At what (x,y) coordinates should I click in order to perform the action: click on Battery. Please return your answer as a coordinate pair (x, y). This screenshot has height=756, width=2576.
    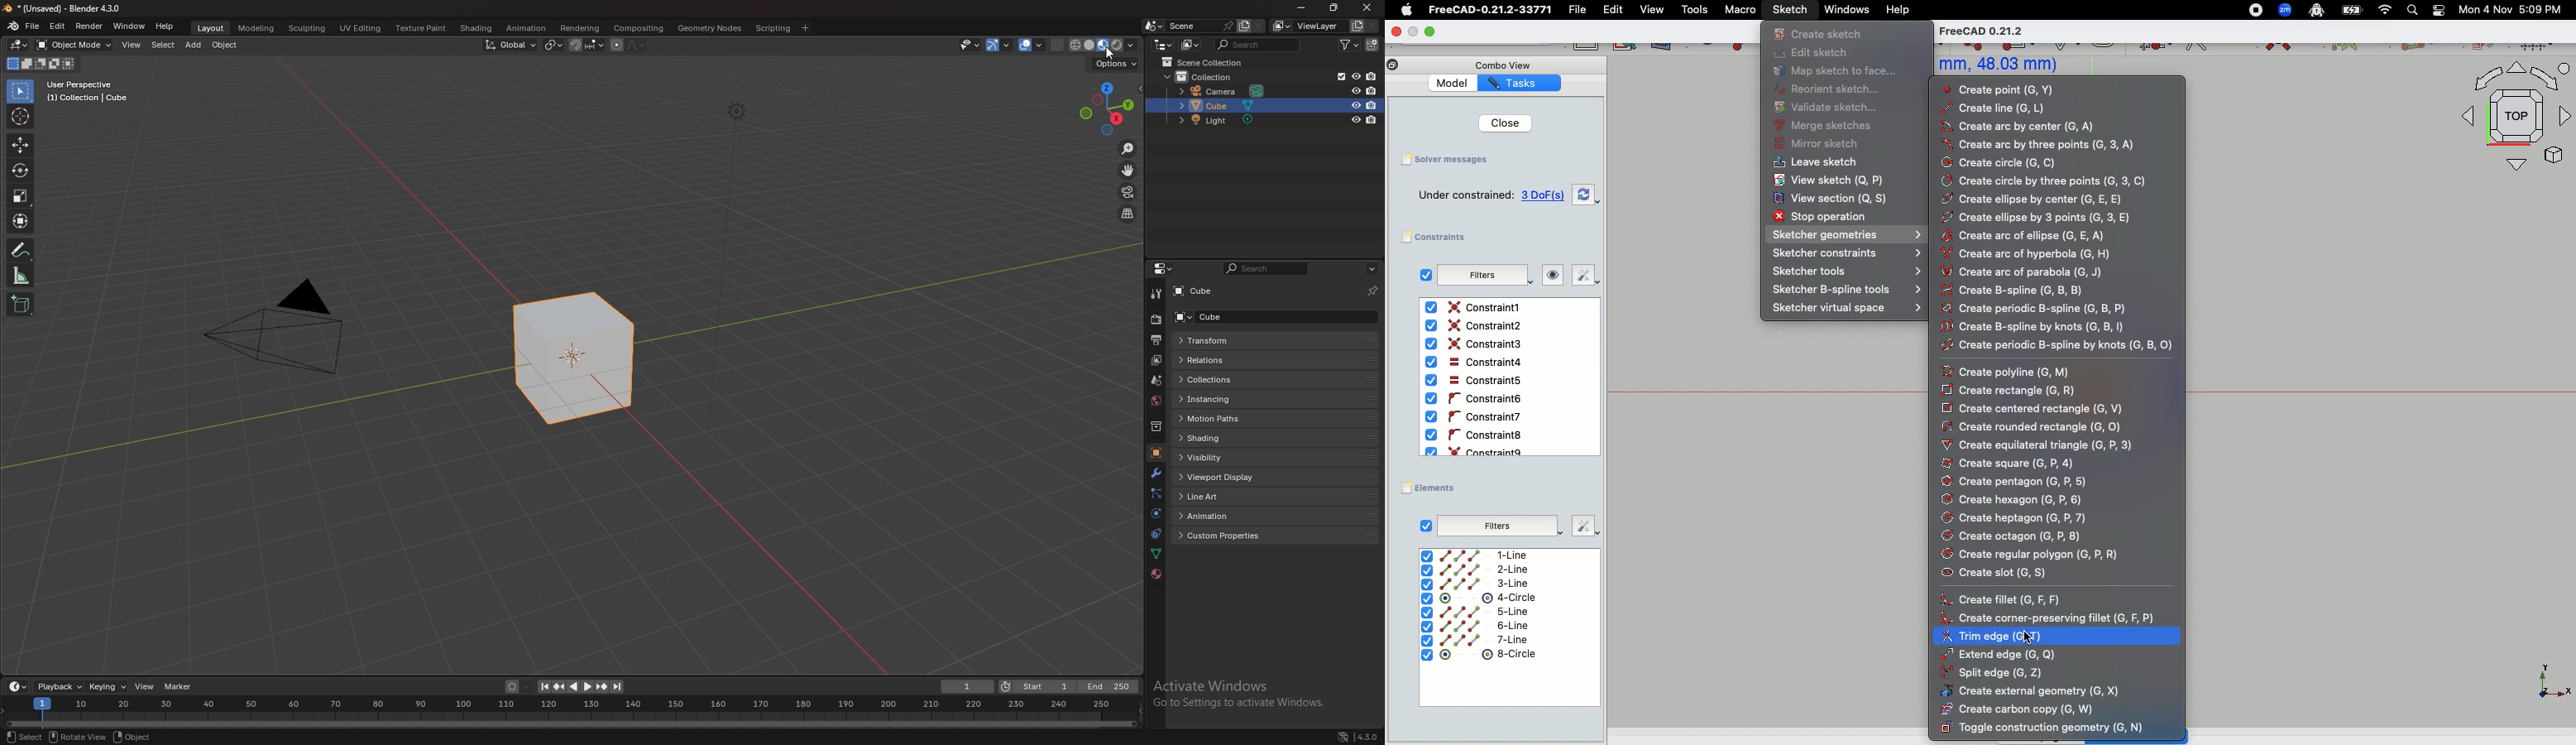
    Looking at the image, I should click on (2353, 9).